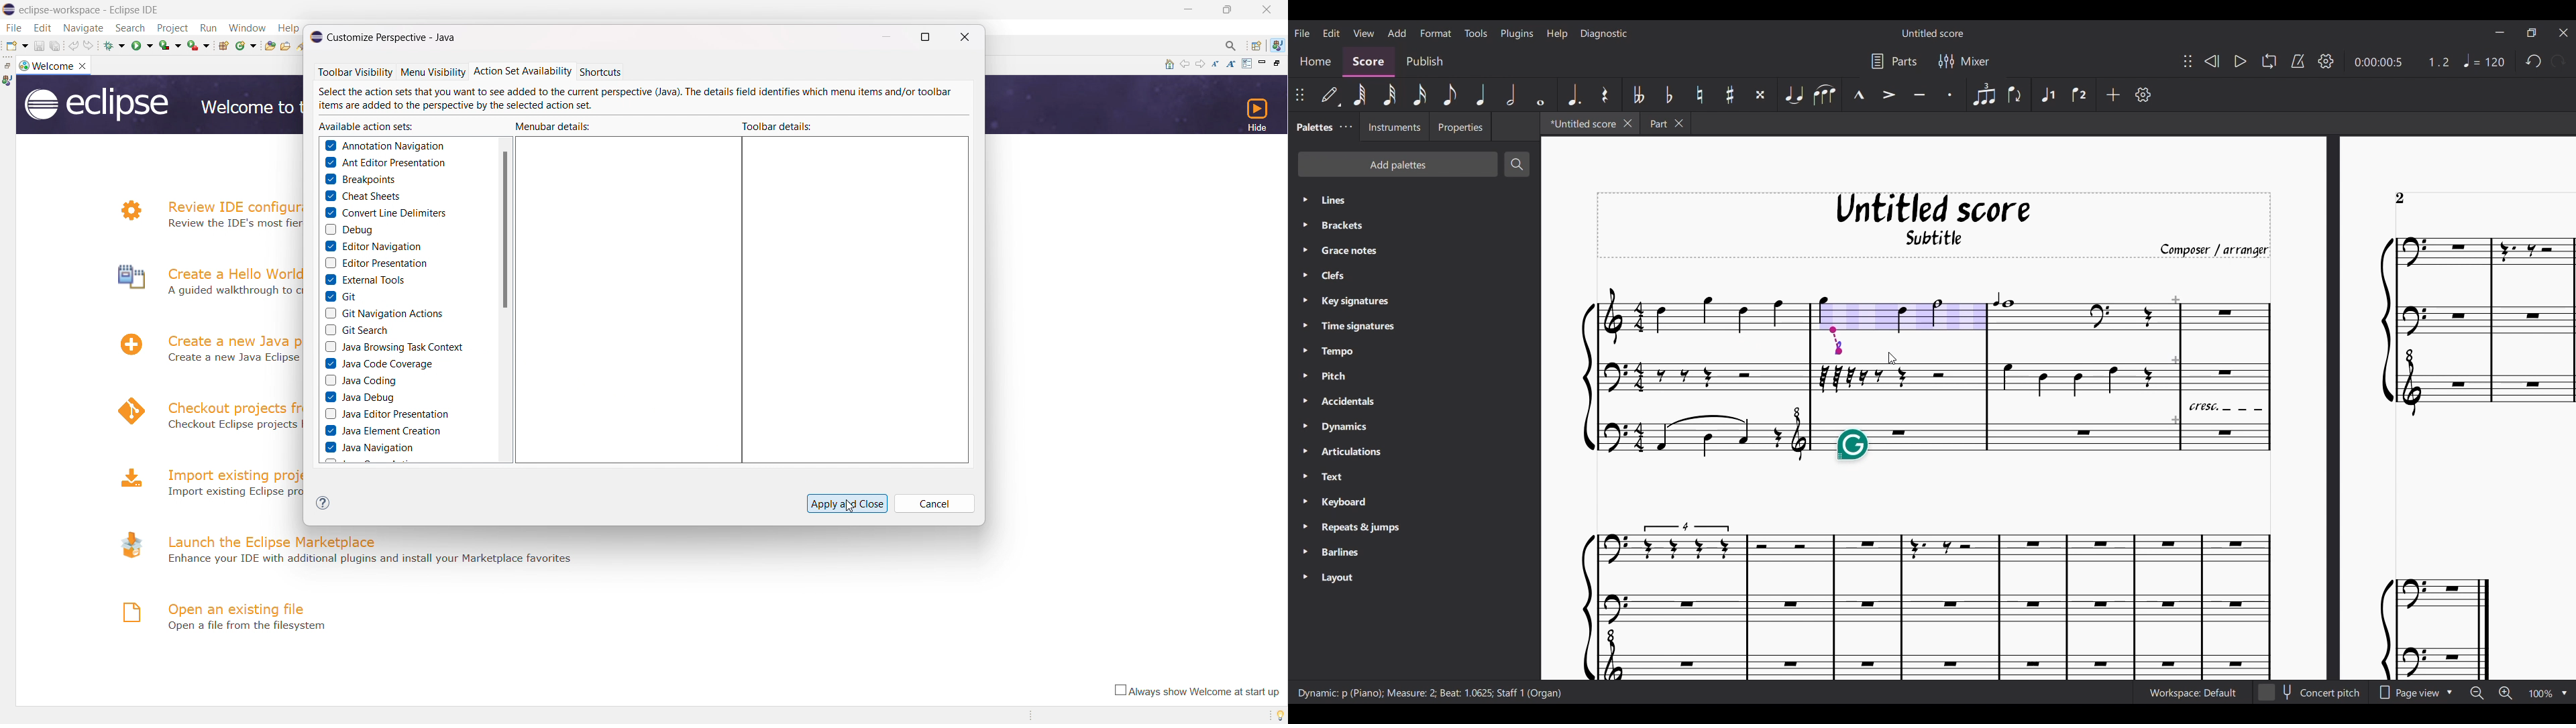  I want to click on Earlier tab, so click(1665, 123).